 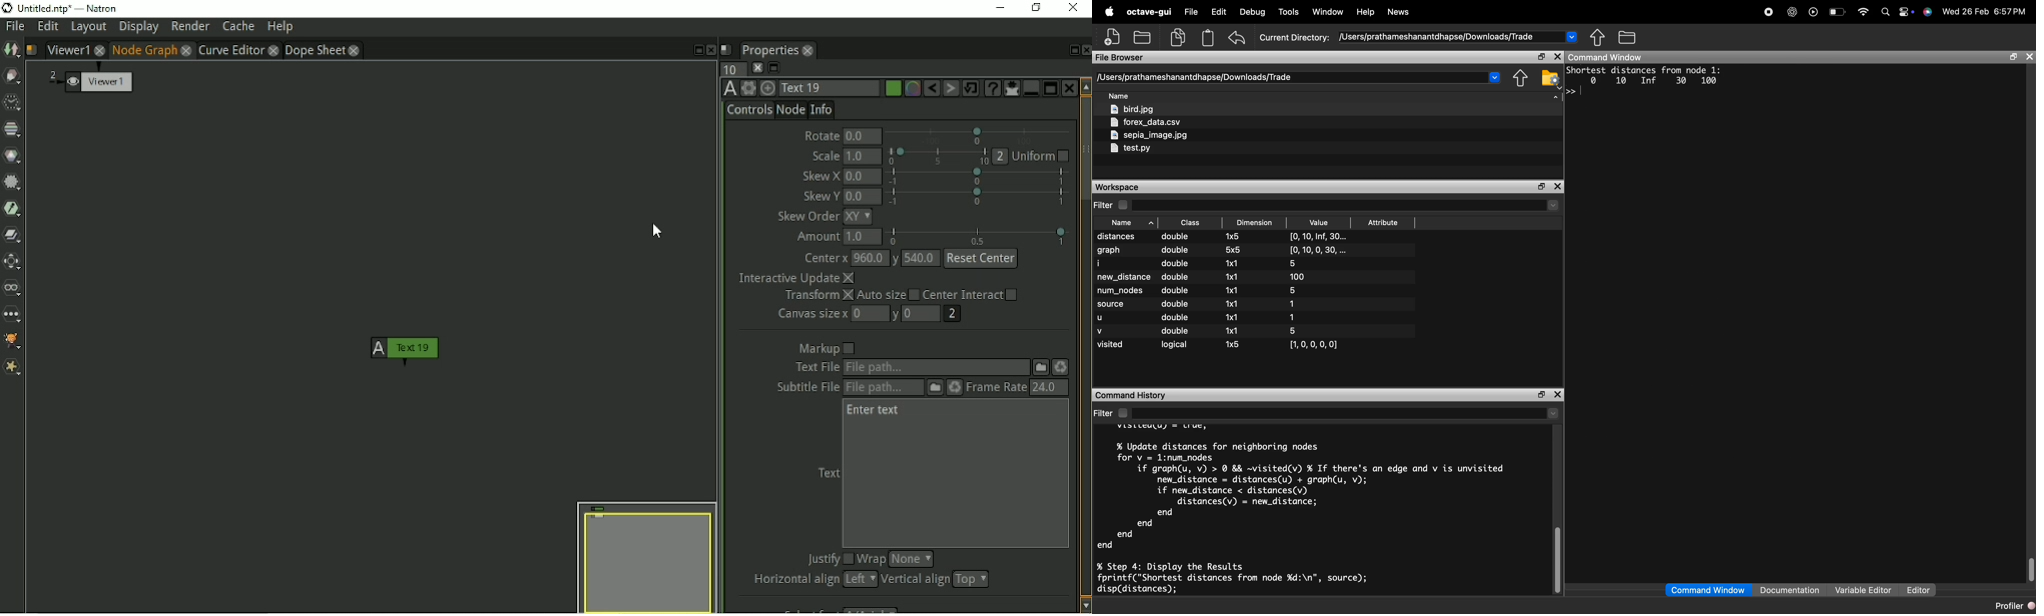 What do you see at coordinates (790, 110) in the screenshot?
I see `Node` at bounding box center [790, 110].